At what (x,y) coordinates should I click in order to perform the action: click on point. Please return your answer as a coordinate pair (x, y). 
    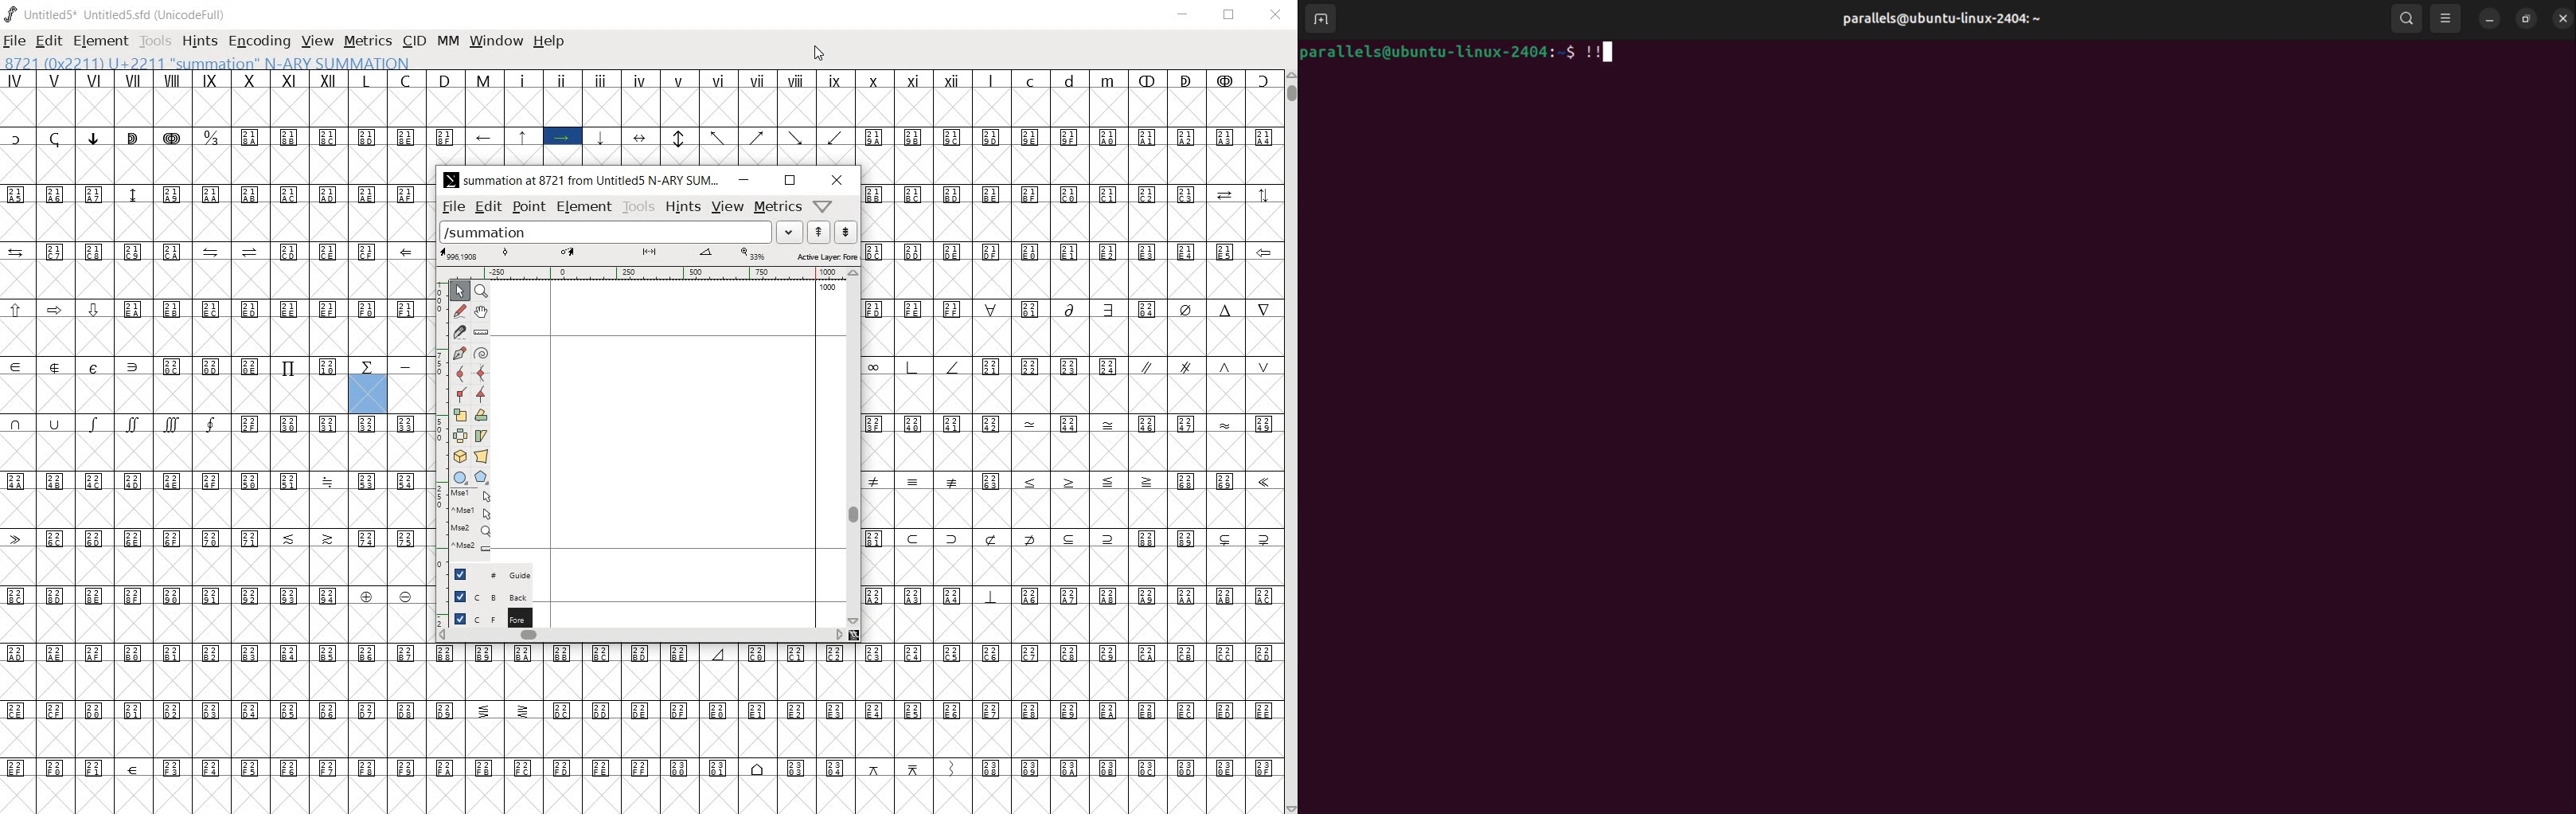
    Looking at the image, I should click on (528, 207).